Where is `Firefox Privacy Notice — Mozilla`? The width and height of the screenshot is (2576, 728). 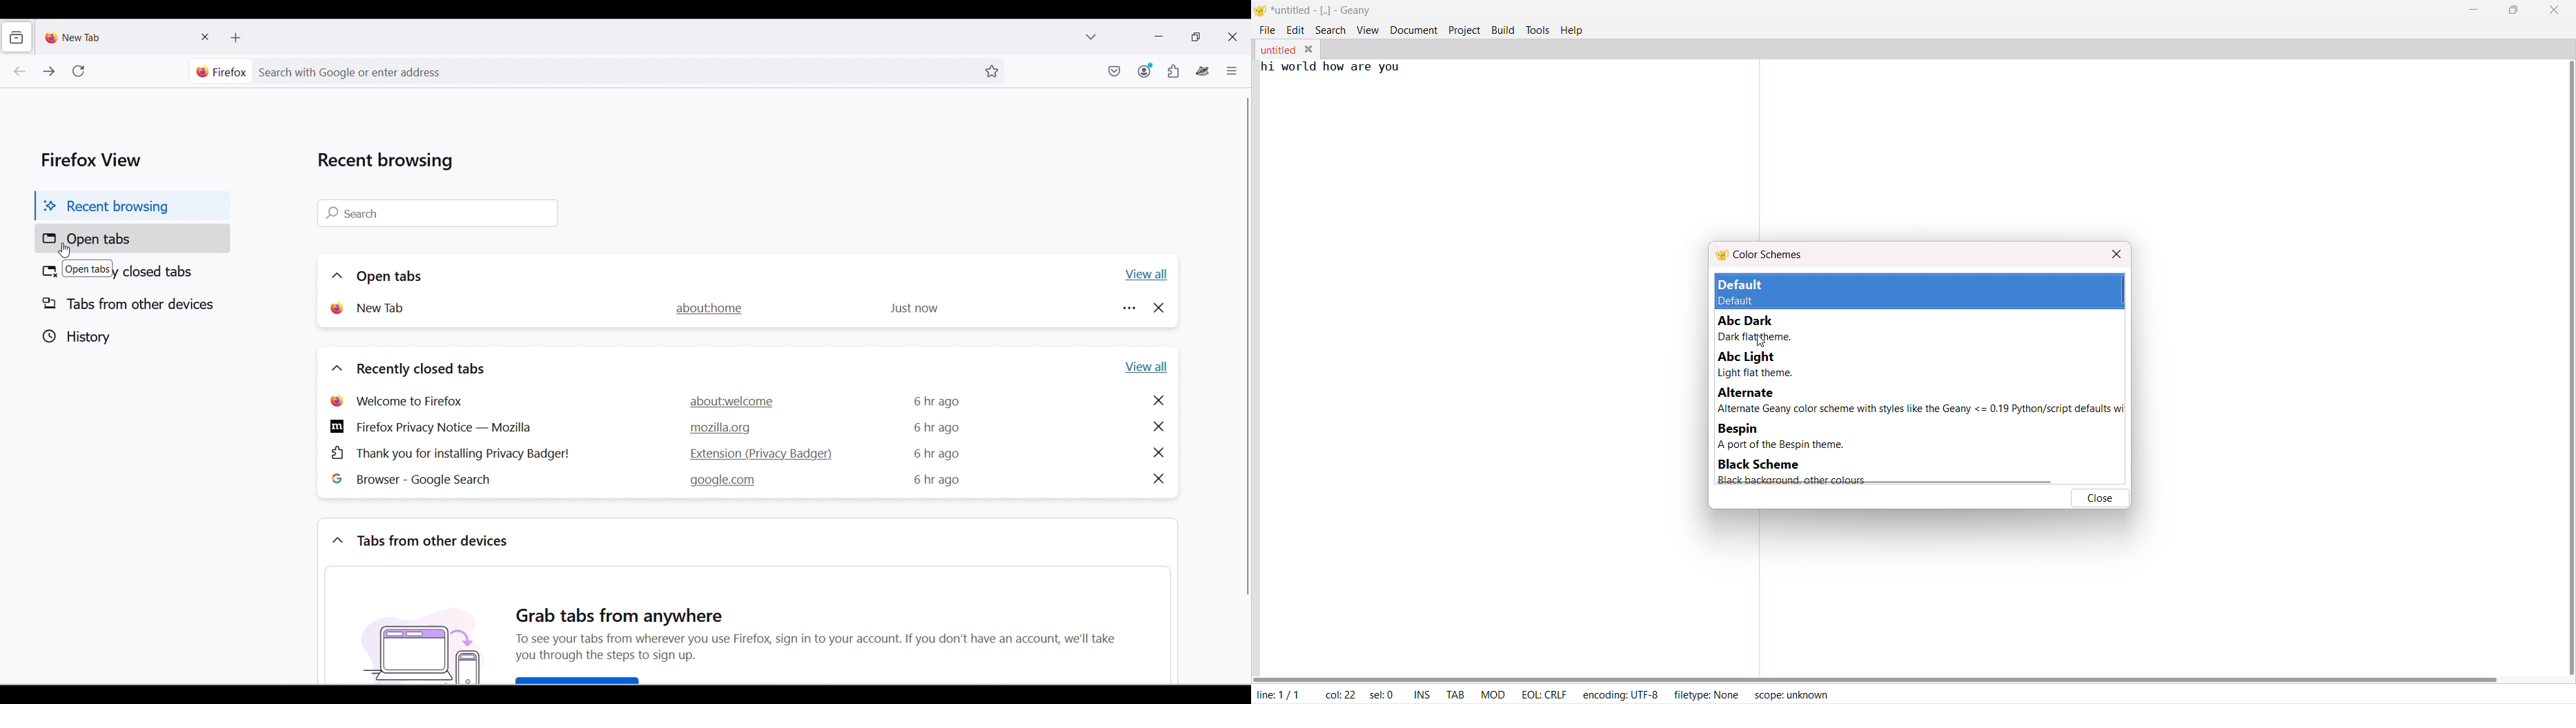
Firefox Privacy Notice — Mozilla is located at coordinates (431, 426).